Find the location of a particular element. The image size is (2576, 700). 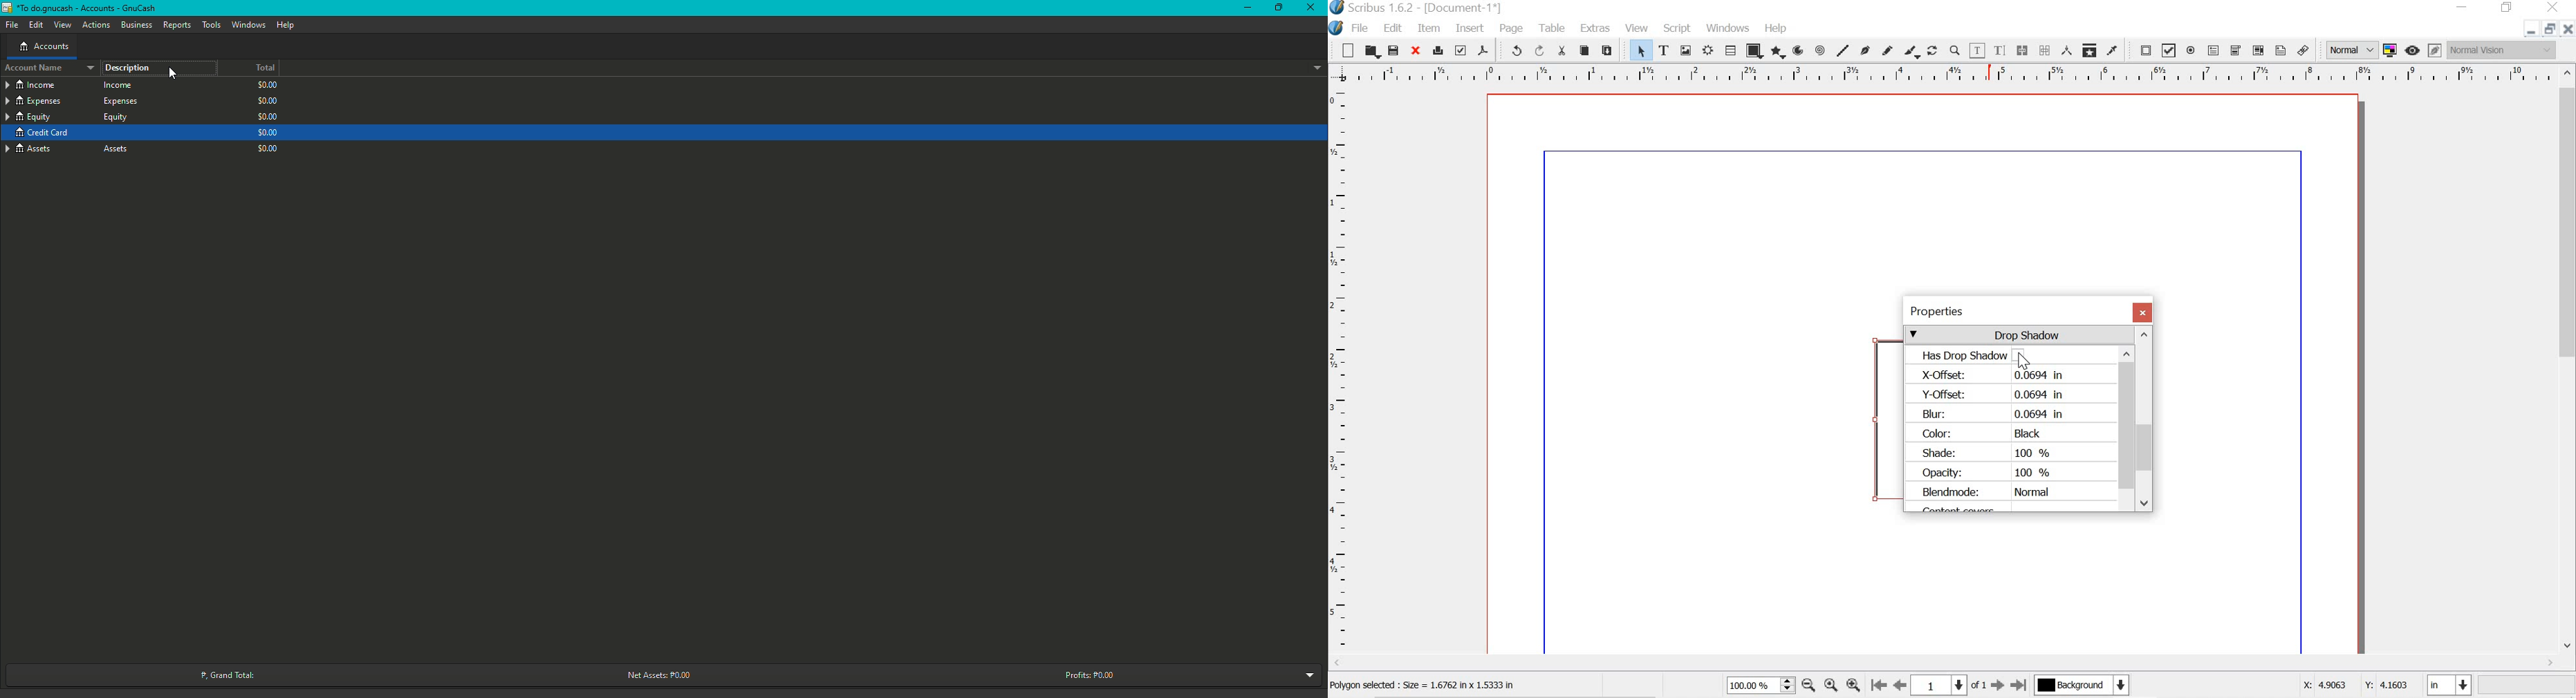

go to the perious page is located at coordinates (1902, 686).